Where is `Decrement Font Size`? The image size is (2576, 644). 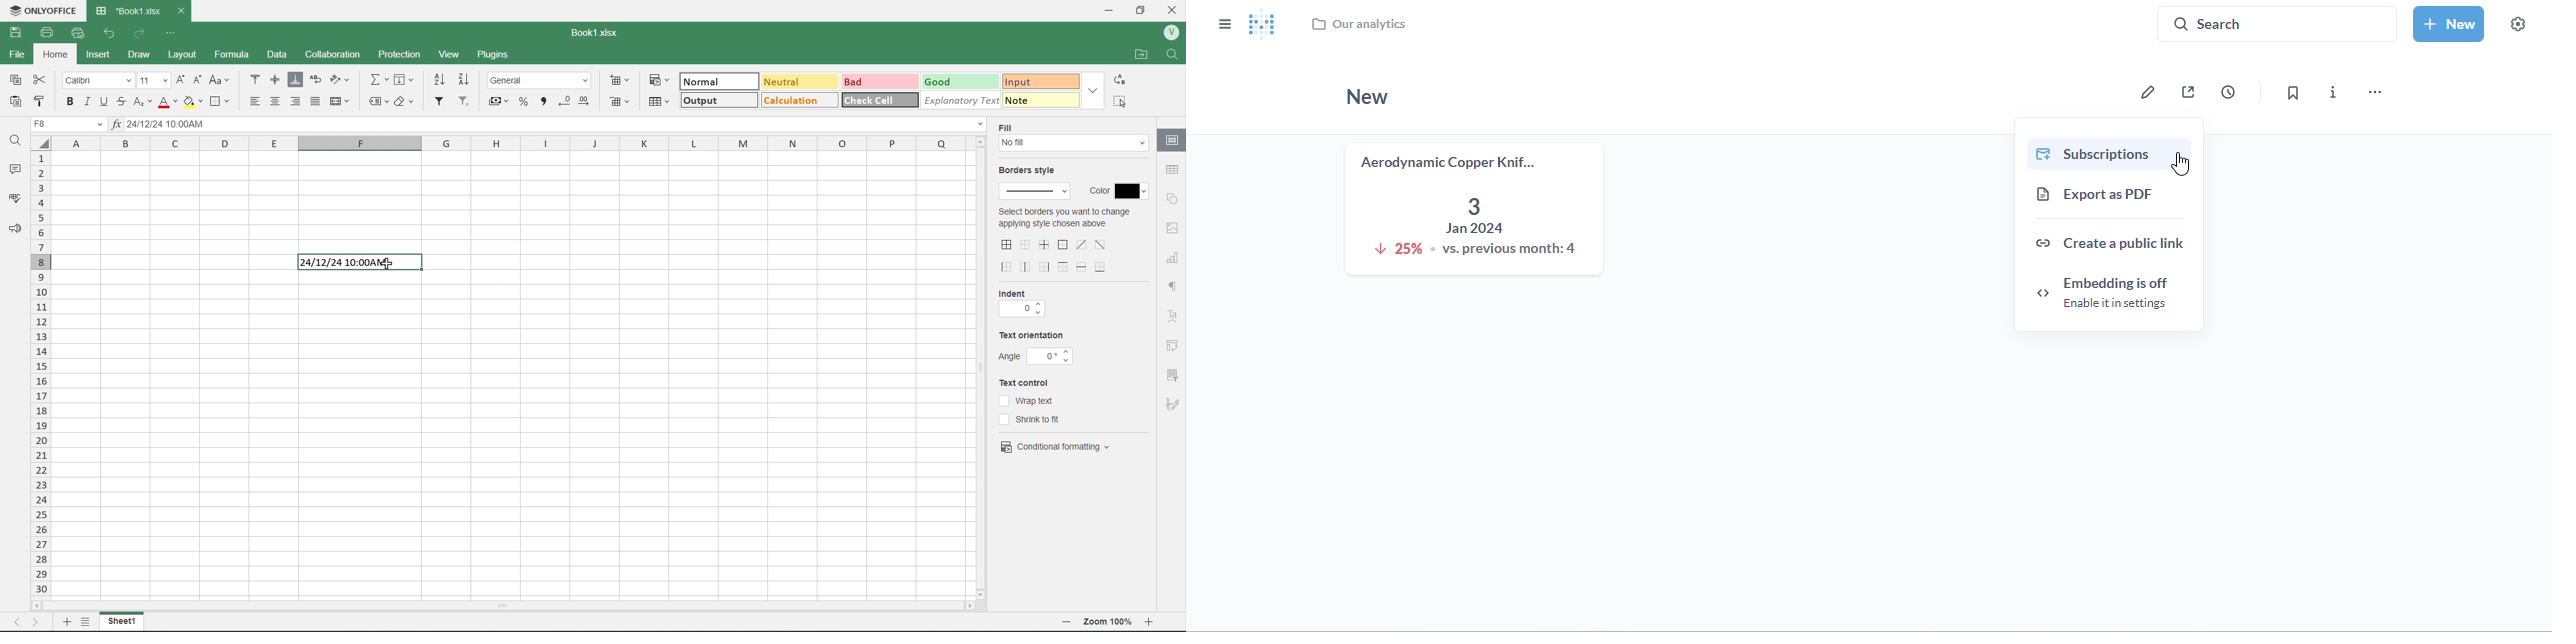
Decrement Font Size is located at coordinates (198, 79).